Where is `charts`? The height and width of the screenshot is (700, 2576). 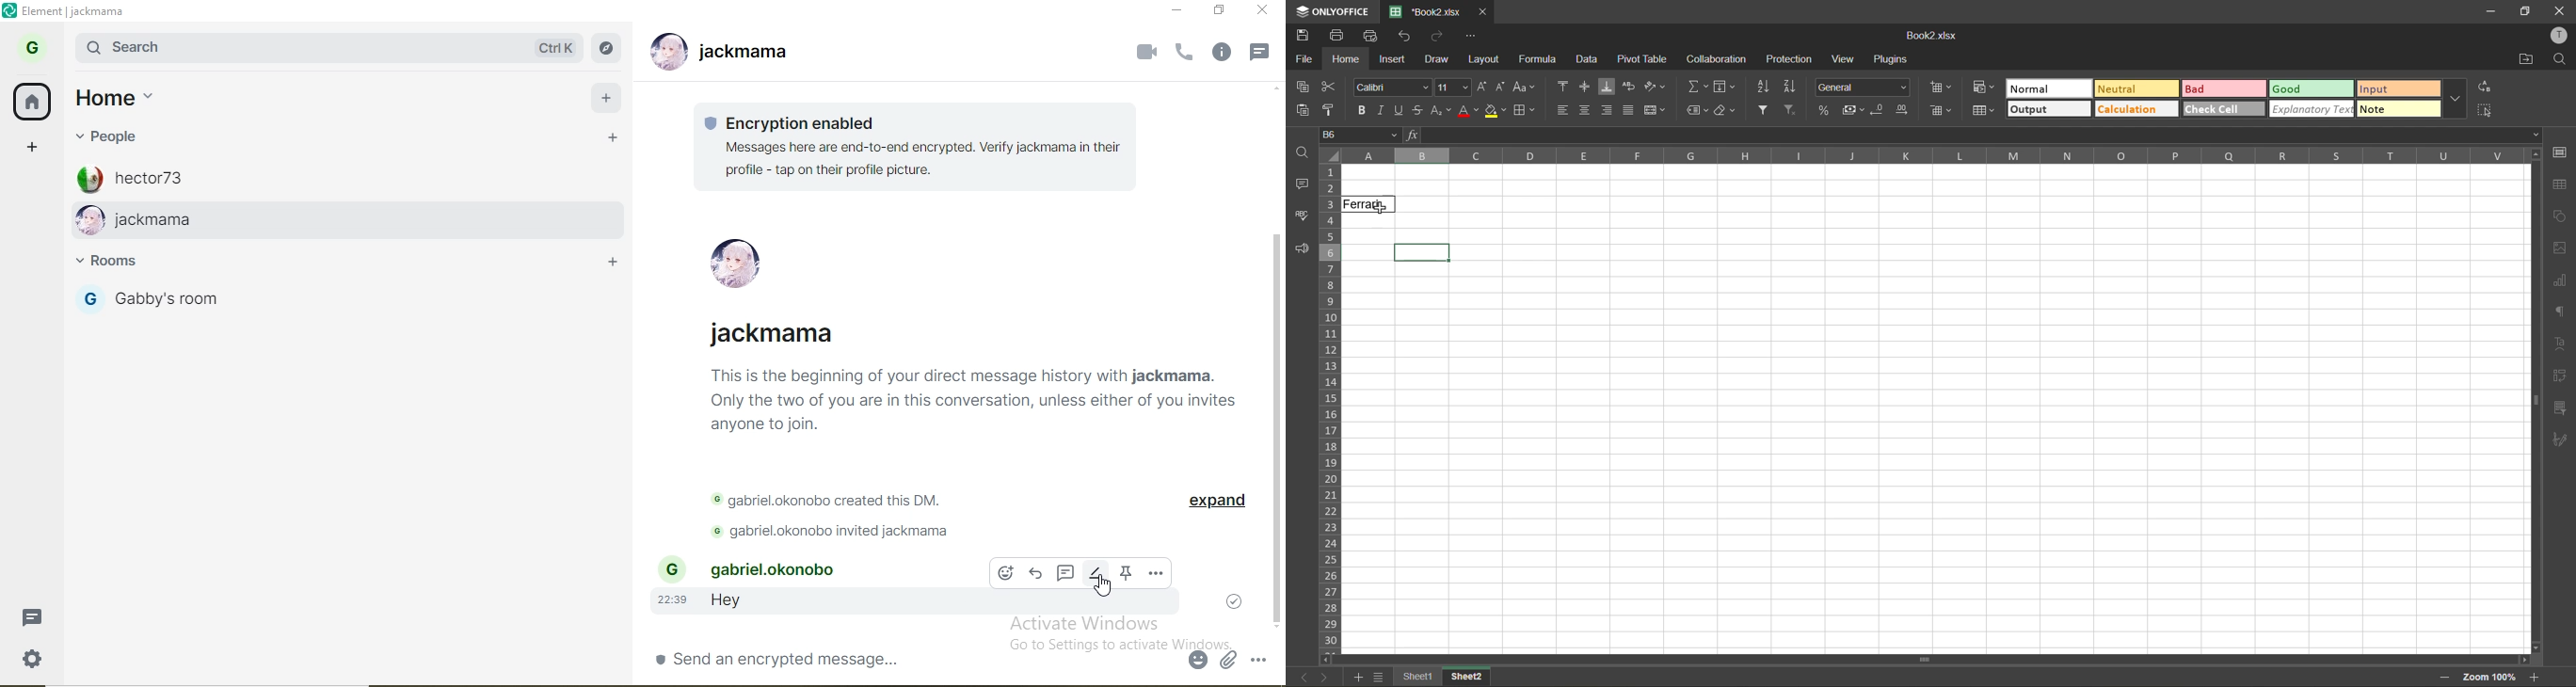
charts is located at coordinates (2560, 281).